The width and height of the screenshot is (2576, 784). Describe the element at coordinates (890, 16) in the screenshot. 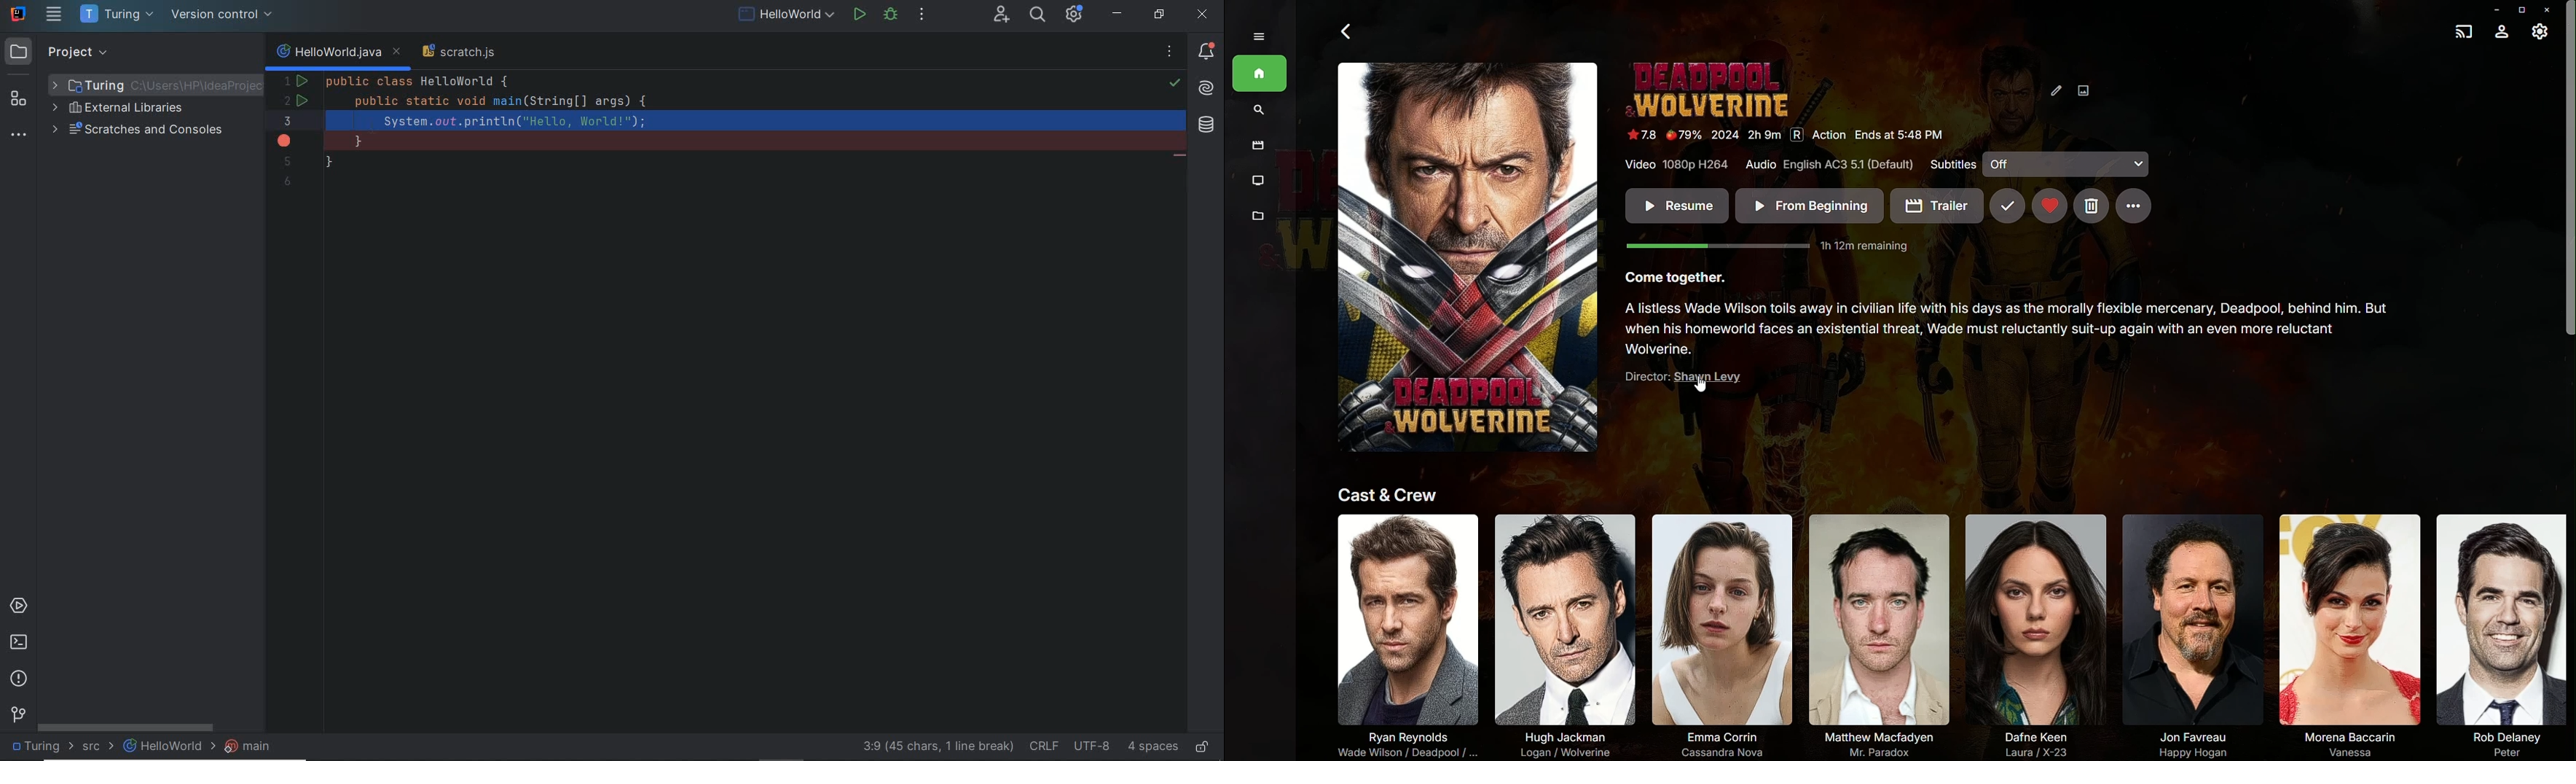

I see `debug` at that location.